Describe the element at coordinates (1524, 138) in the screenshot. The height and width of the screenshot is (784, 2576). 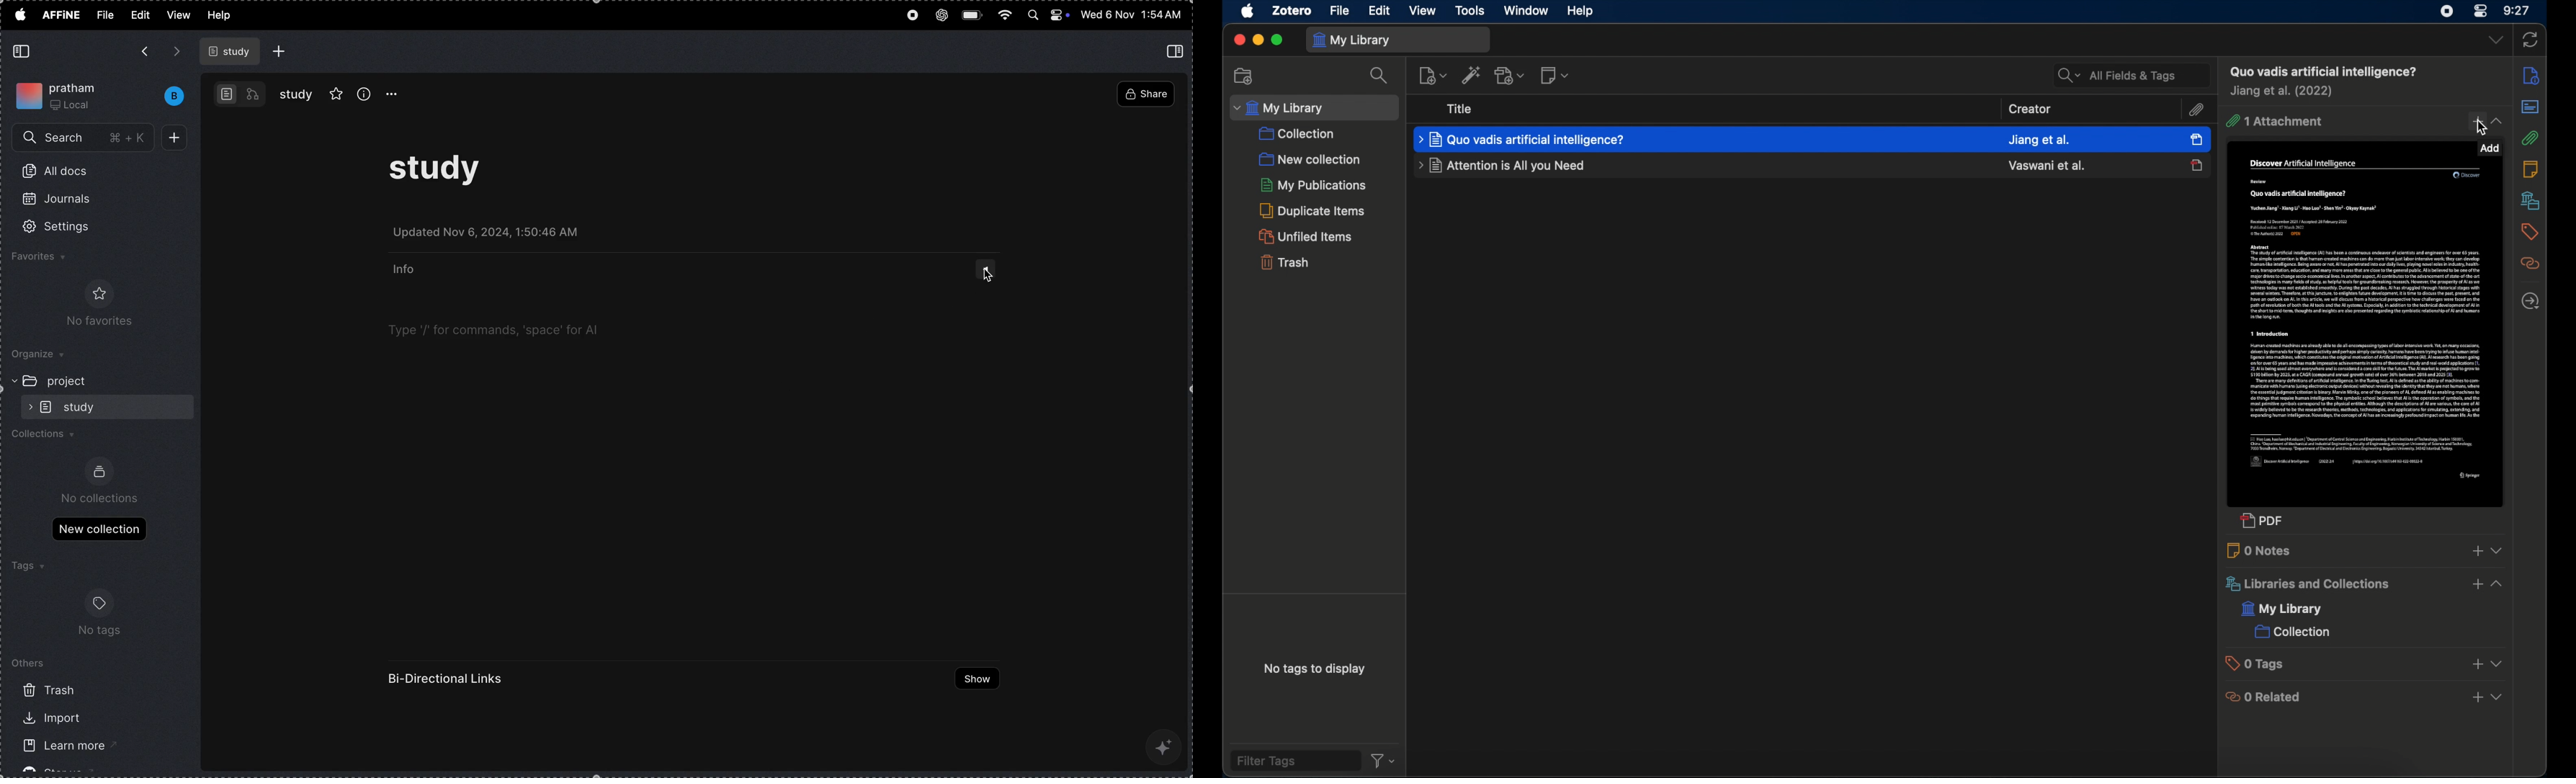
I see `item title highlighted` at that location.